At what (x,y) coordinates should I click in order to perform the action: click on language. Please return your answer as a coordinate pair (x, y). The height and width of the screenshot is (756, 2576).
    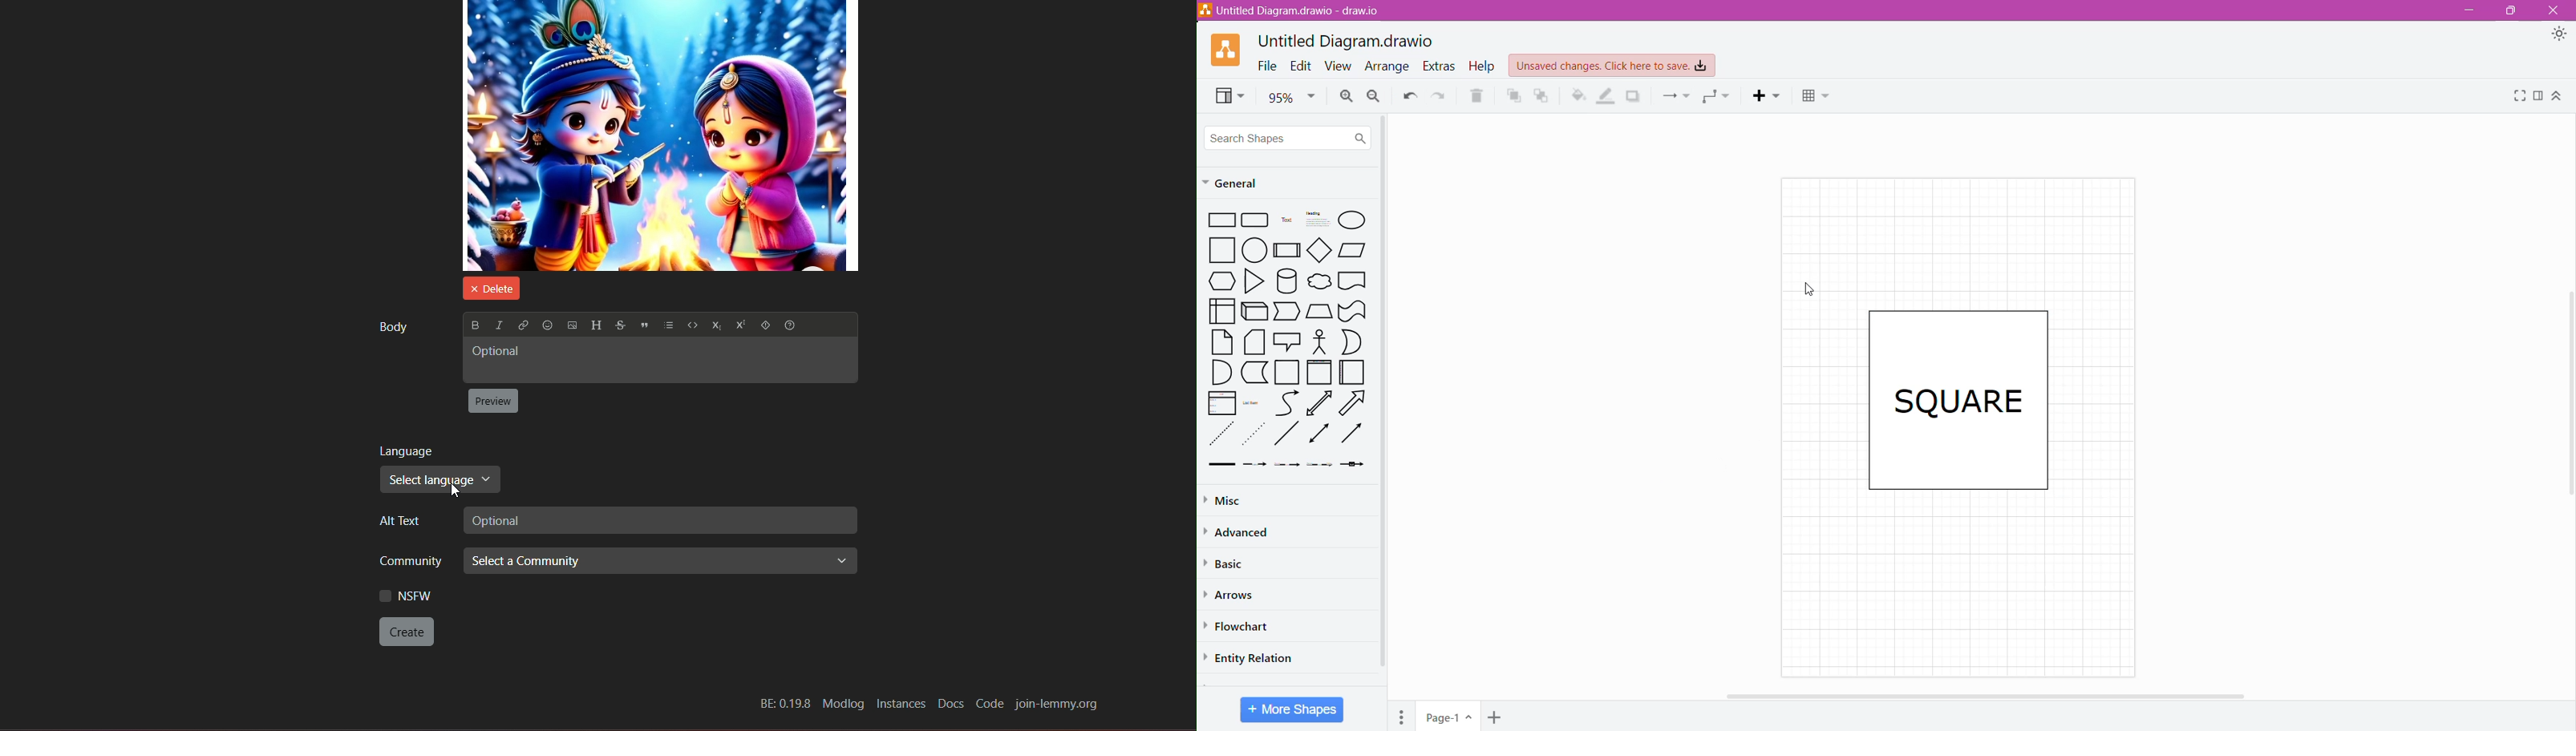
    Looking at the image, I should click on (407, 450).